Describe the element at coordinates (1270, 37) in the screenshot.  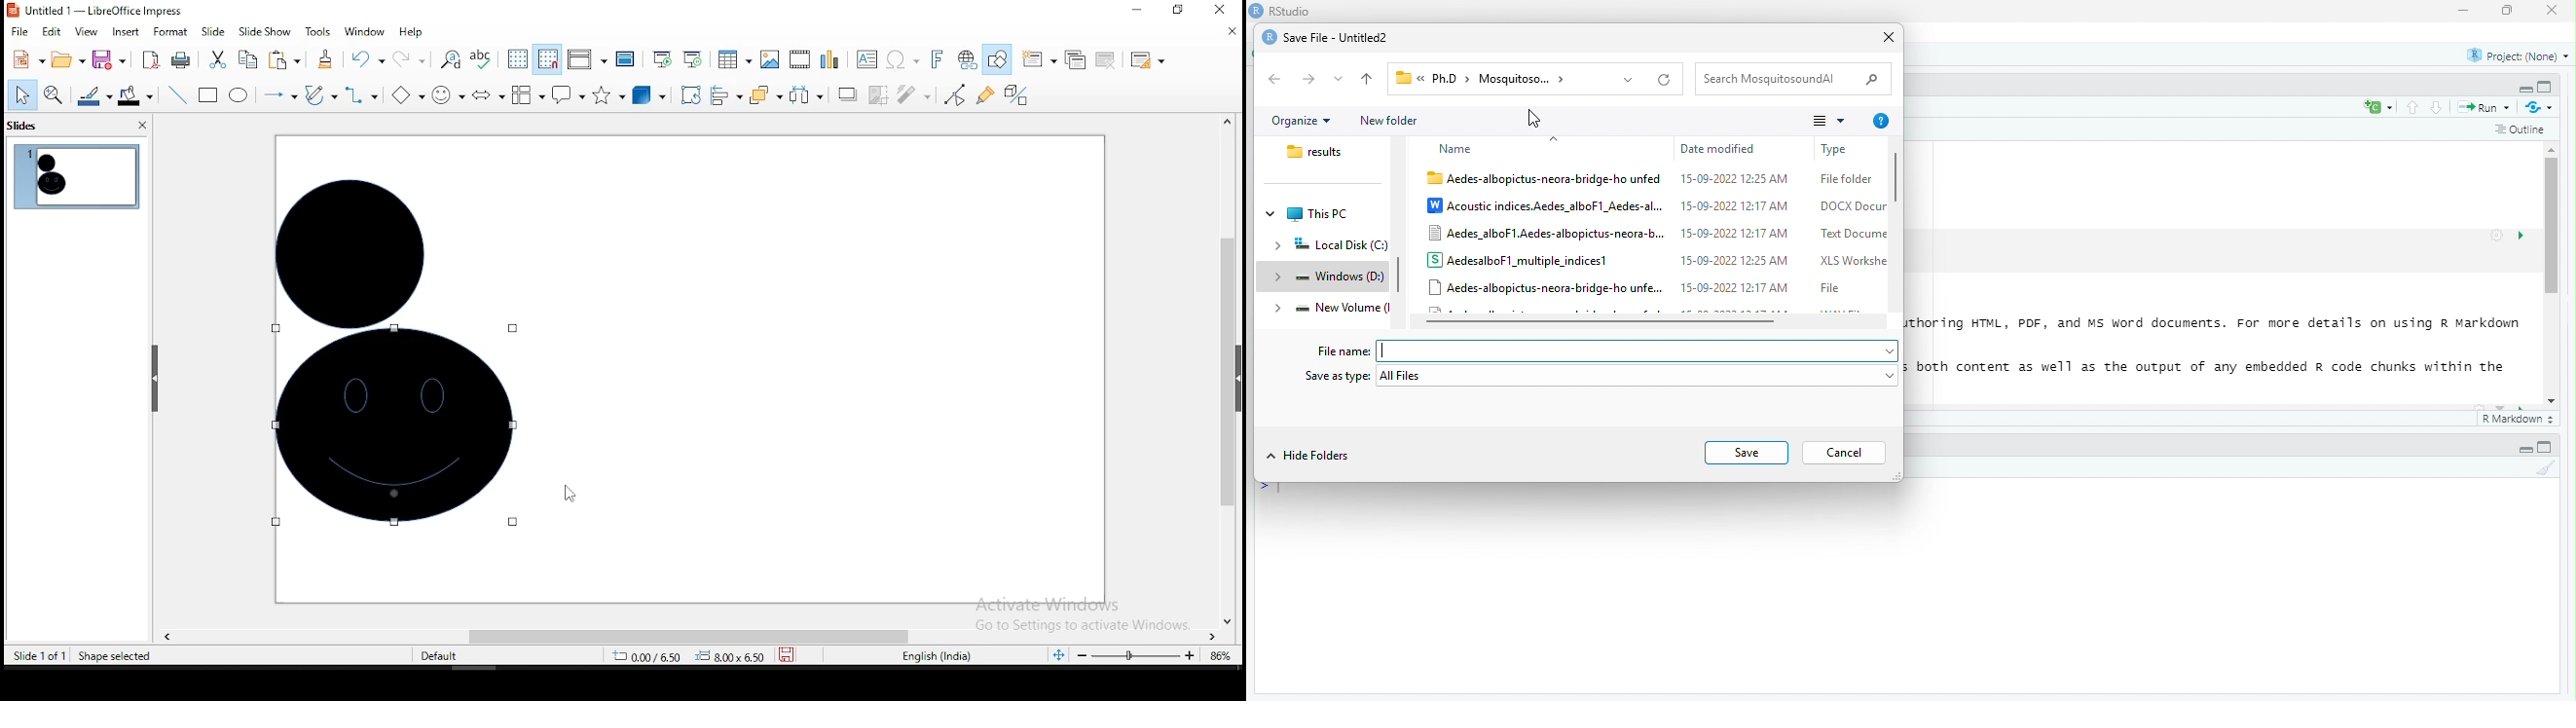
I see `logo` at that location.